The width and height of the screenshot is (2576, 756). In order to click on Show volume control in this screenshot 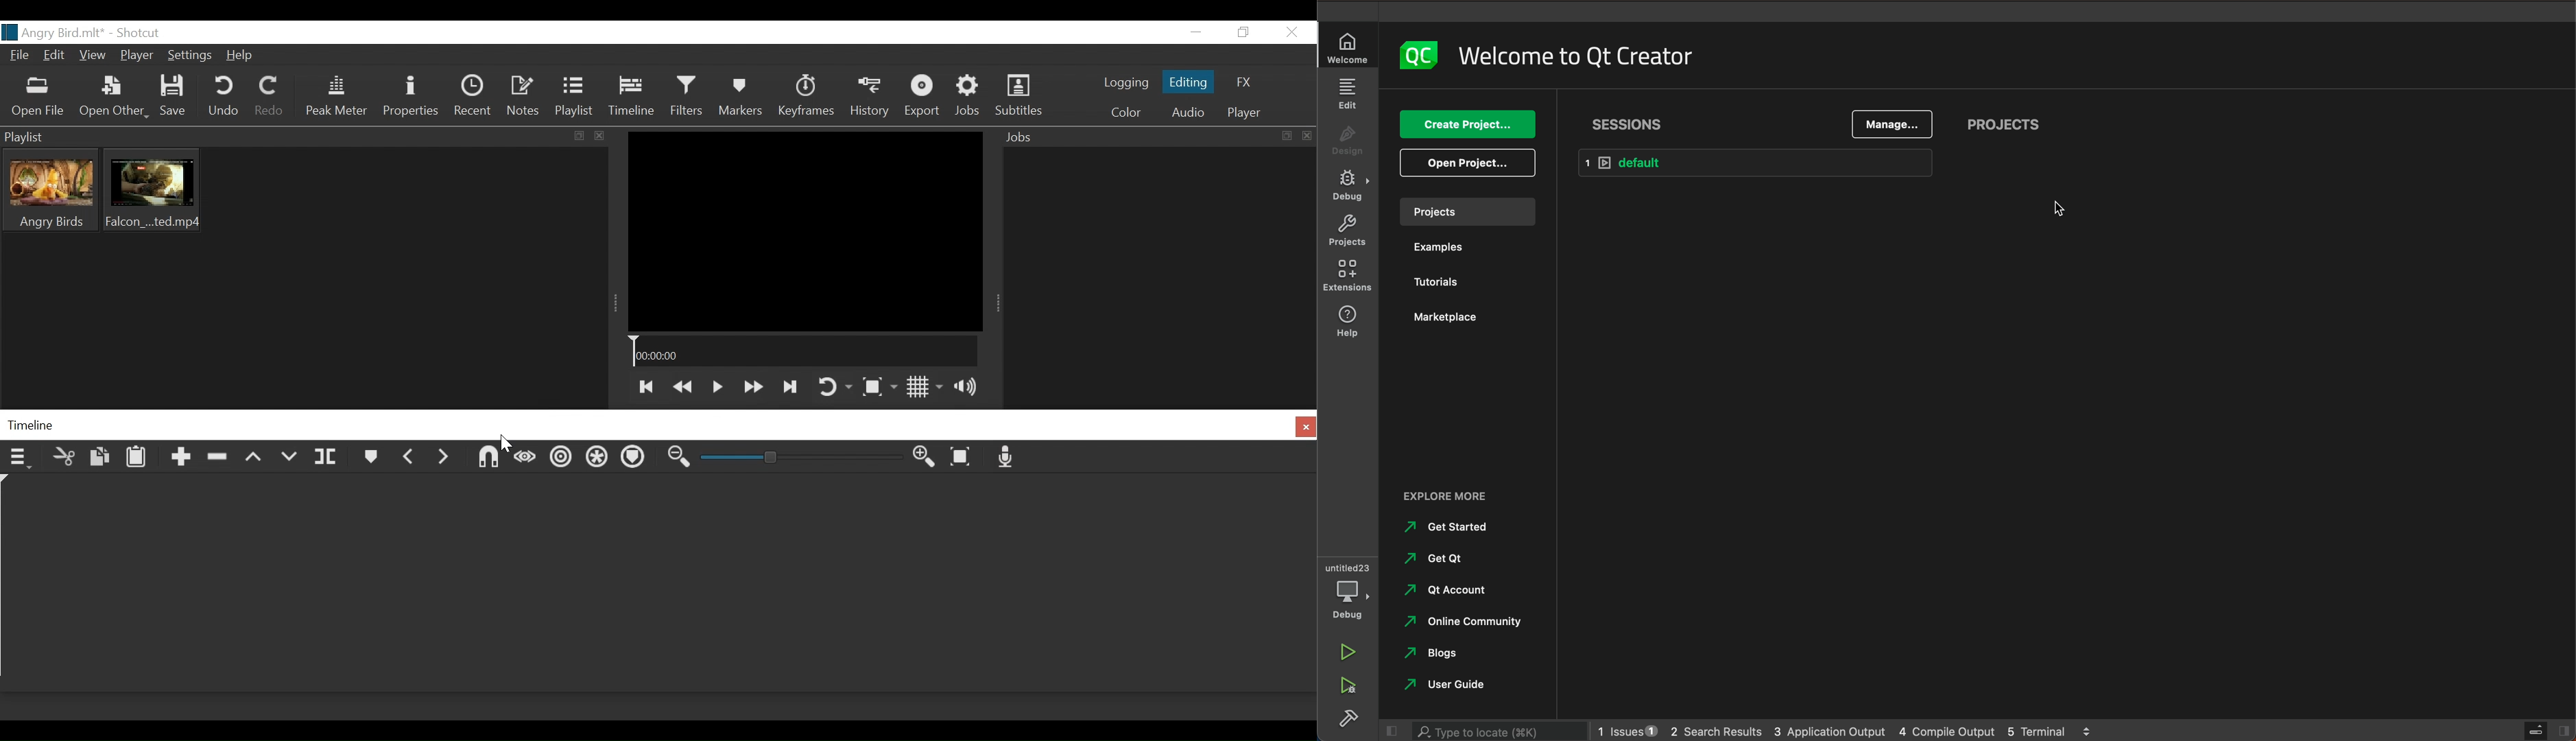, I will do `click(973, 387)`.